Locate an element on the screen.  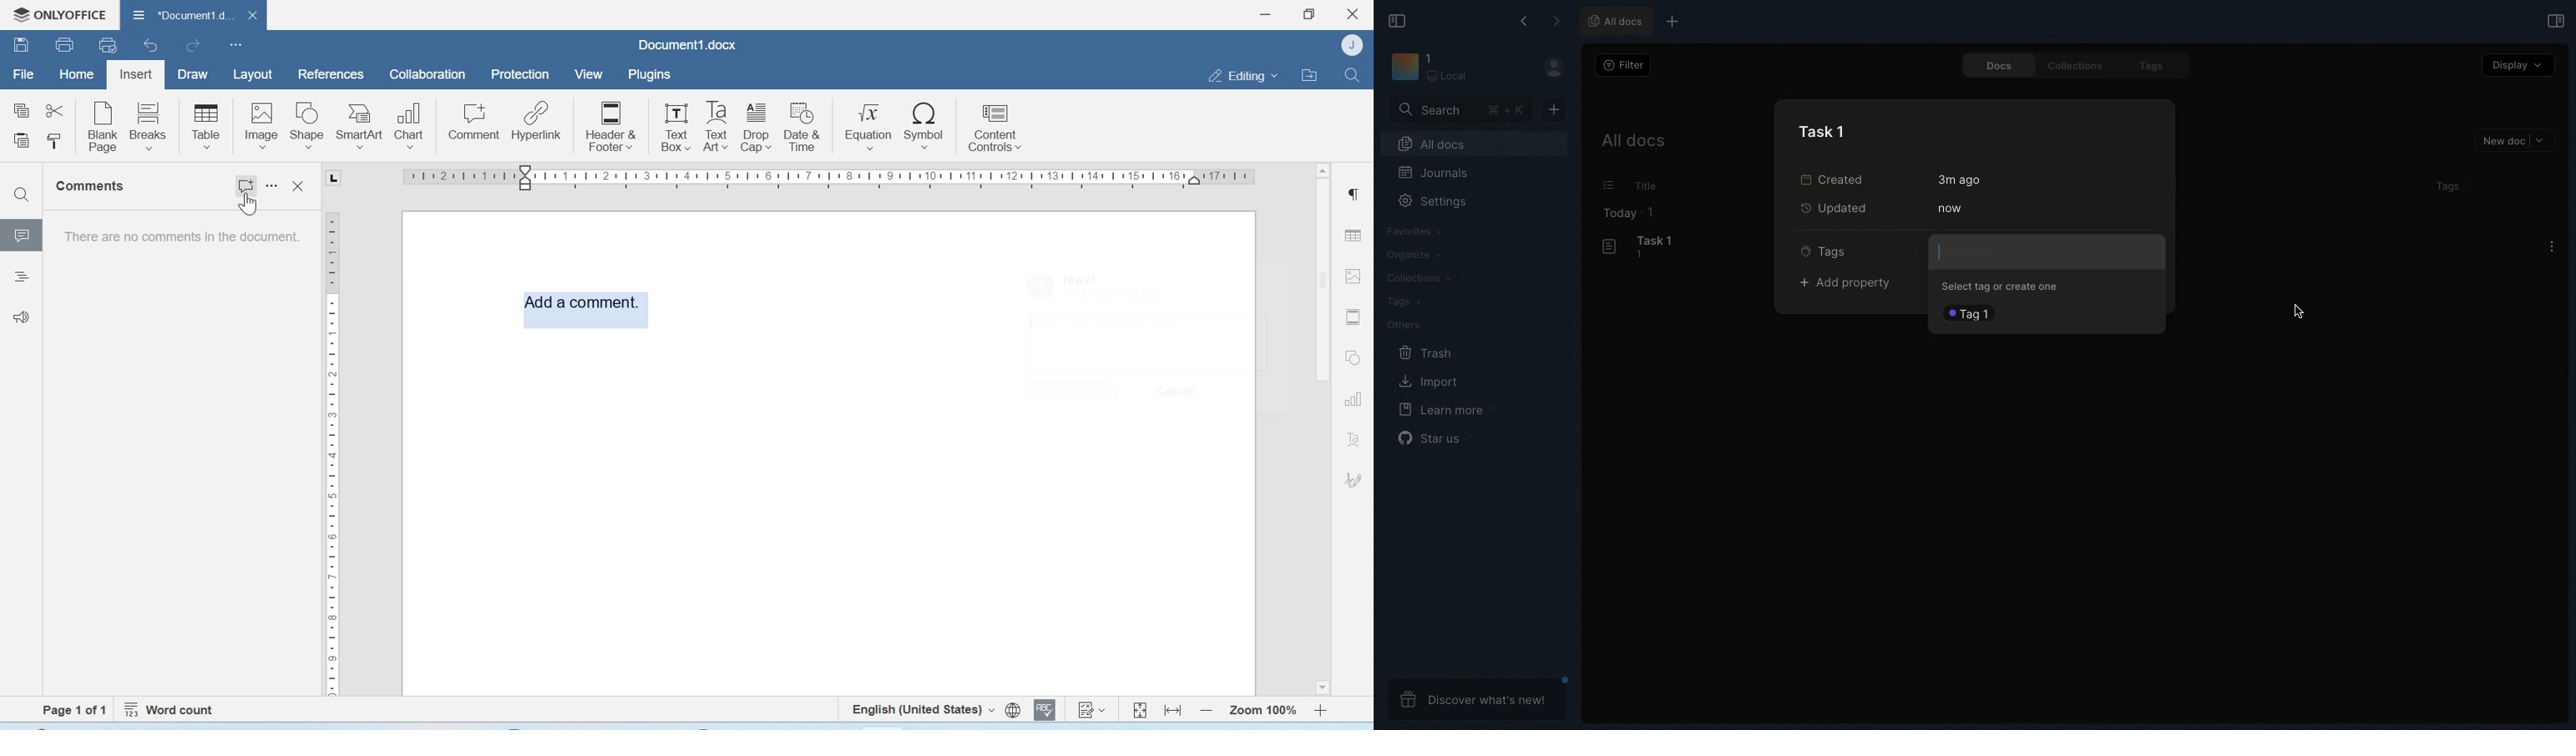
Discover what's new! is located at coordinates (1479, 699).